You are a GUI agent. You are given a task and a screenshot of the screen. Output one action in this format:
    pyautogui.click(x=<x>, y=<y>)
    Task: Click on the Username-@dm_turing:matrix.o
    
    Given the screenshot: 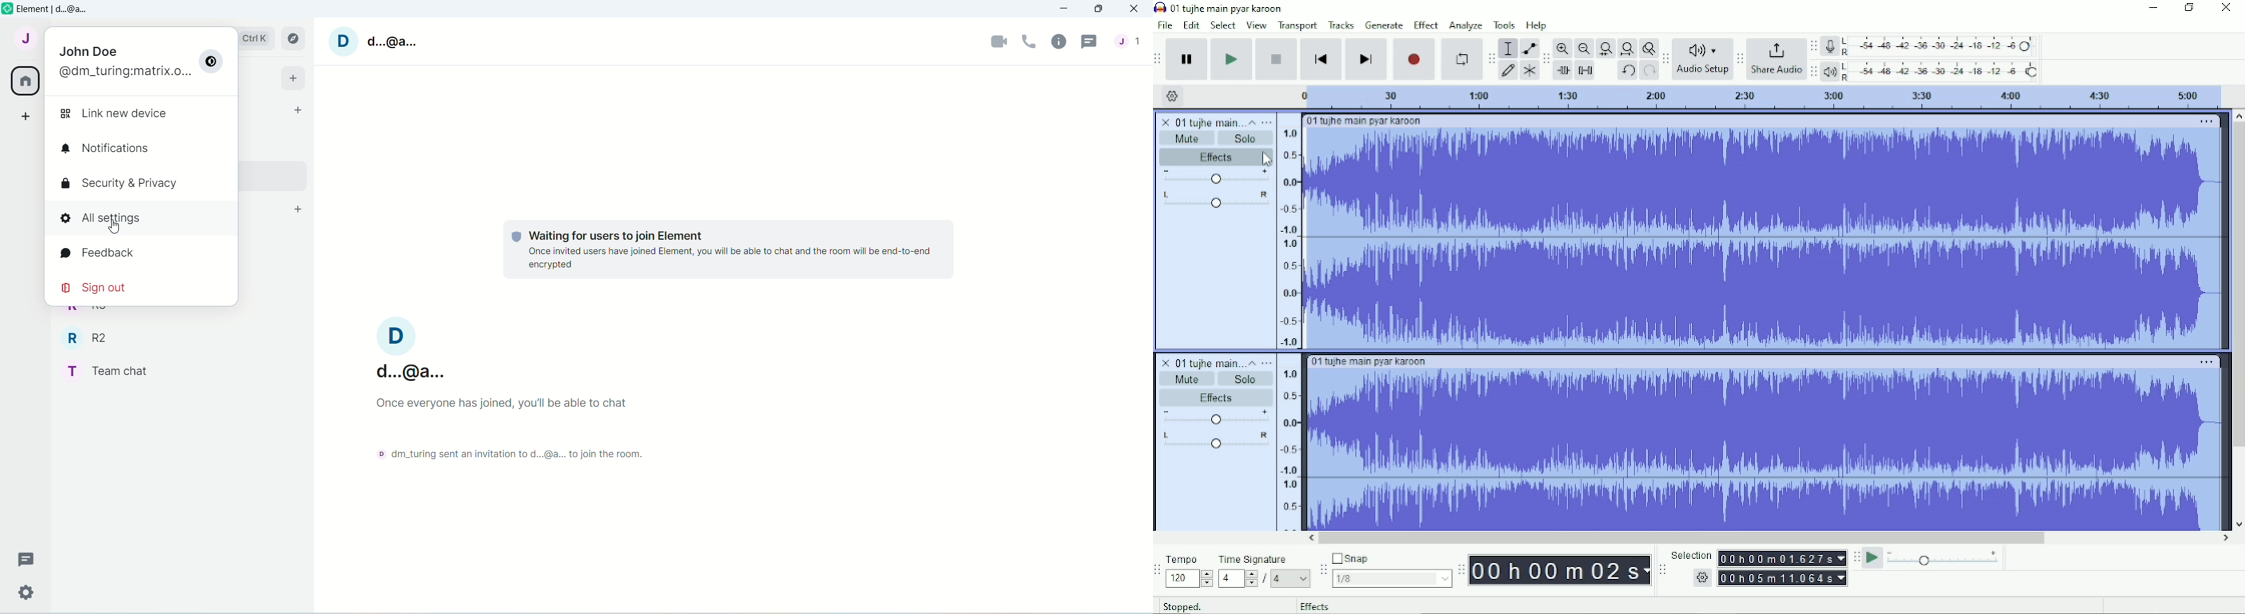 What is the action you would take?
    pyautogui.click(x=123, y=71)
    